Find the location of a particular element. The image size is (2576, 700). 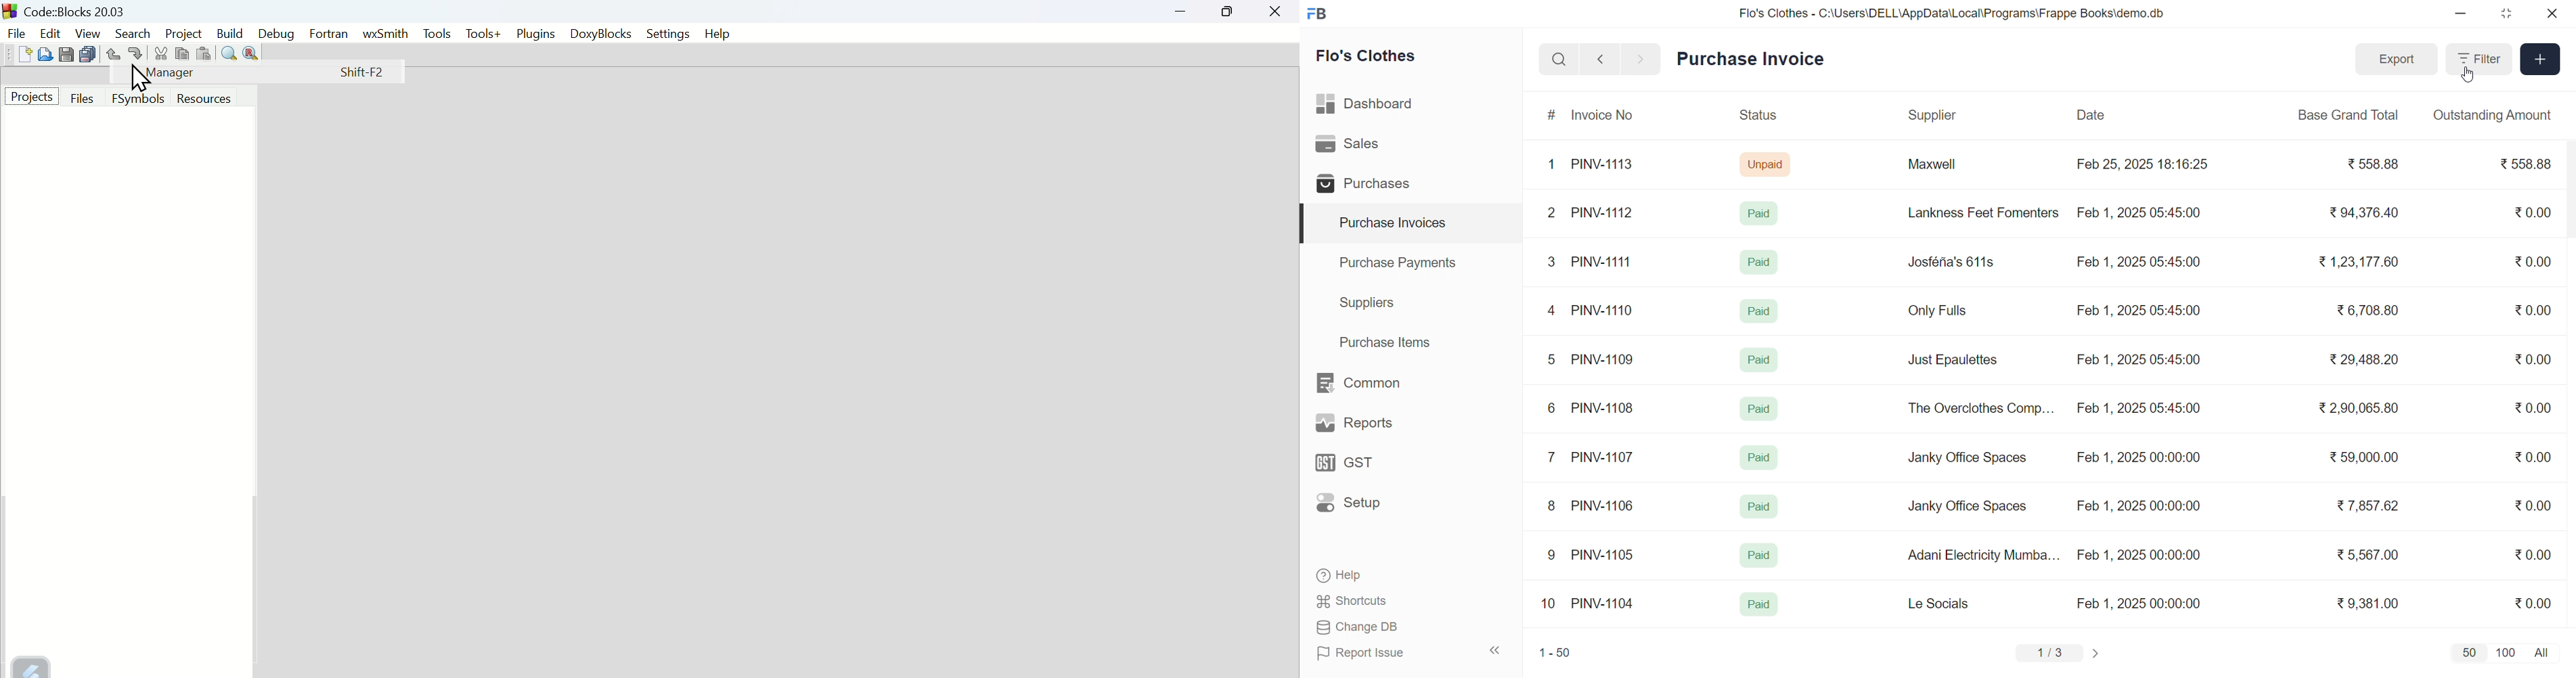

₹0.00 is located at coordinates (2537, 455).